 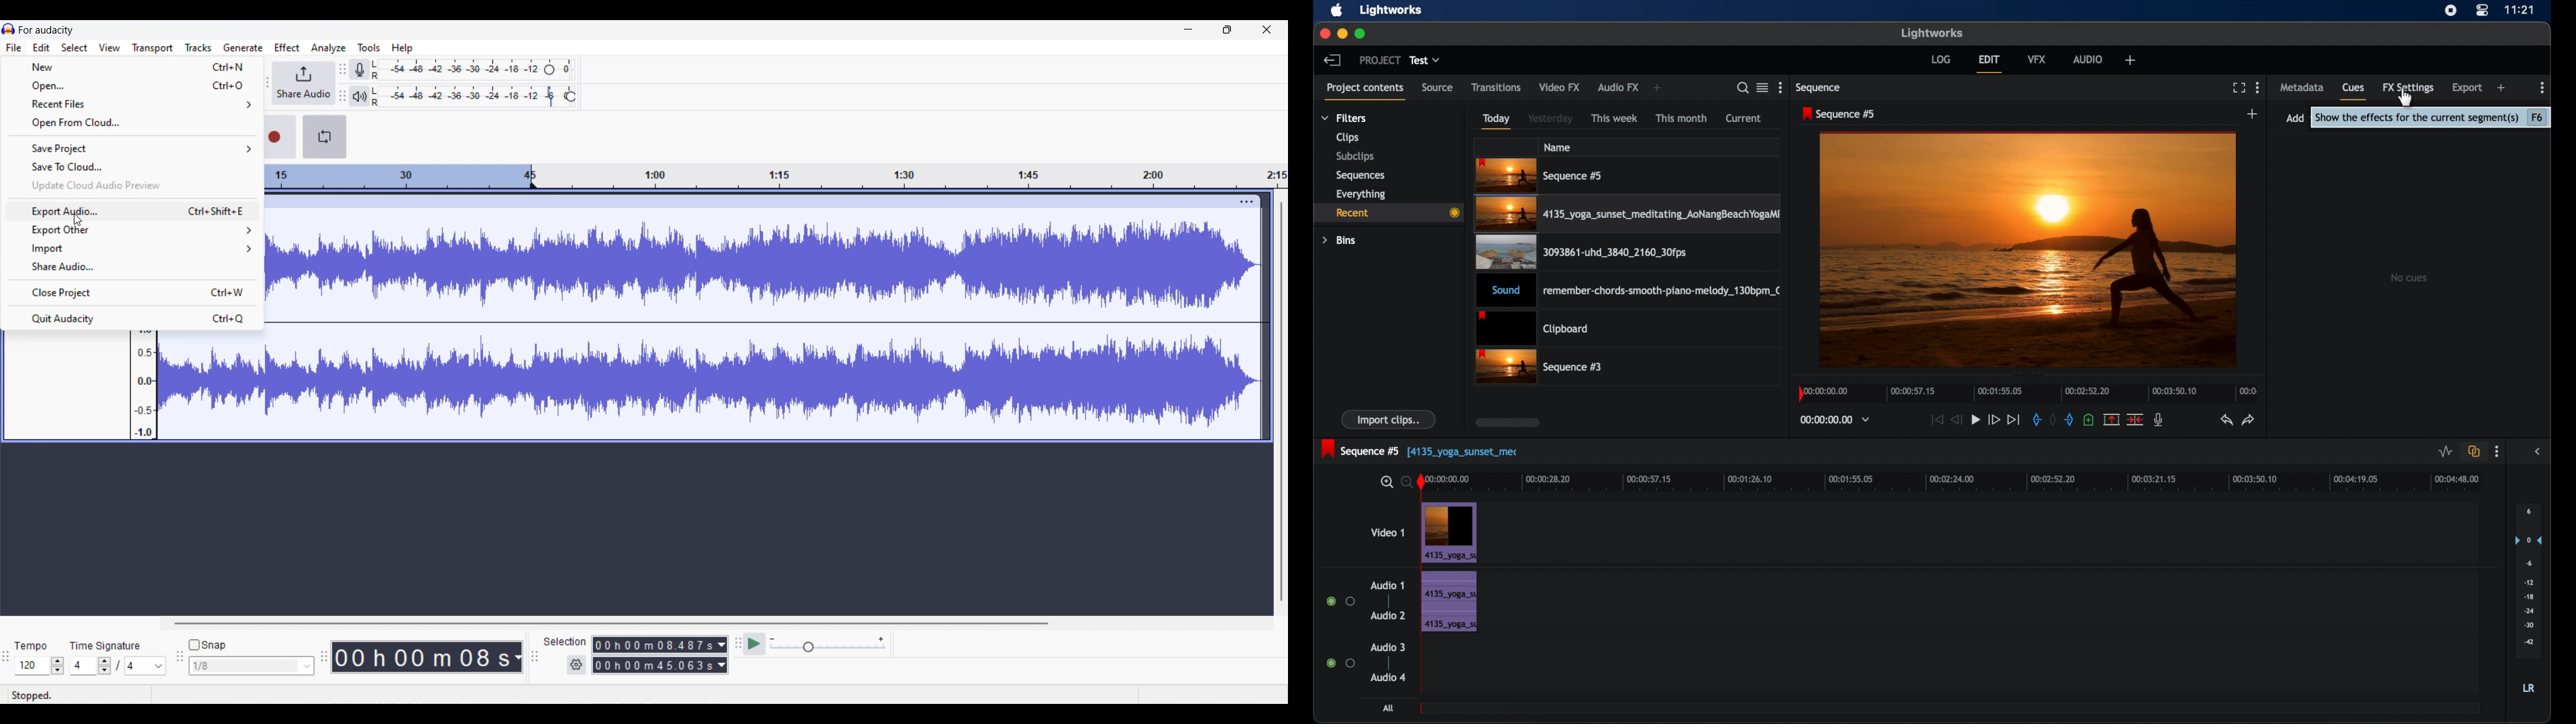 I want to click on playhead, so click(x=1421, y=483).